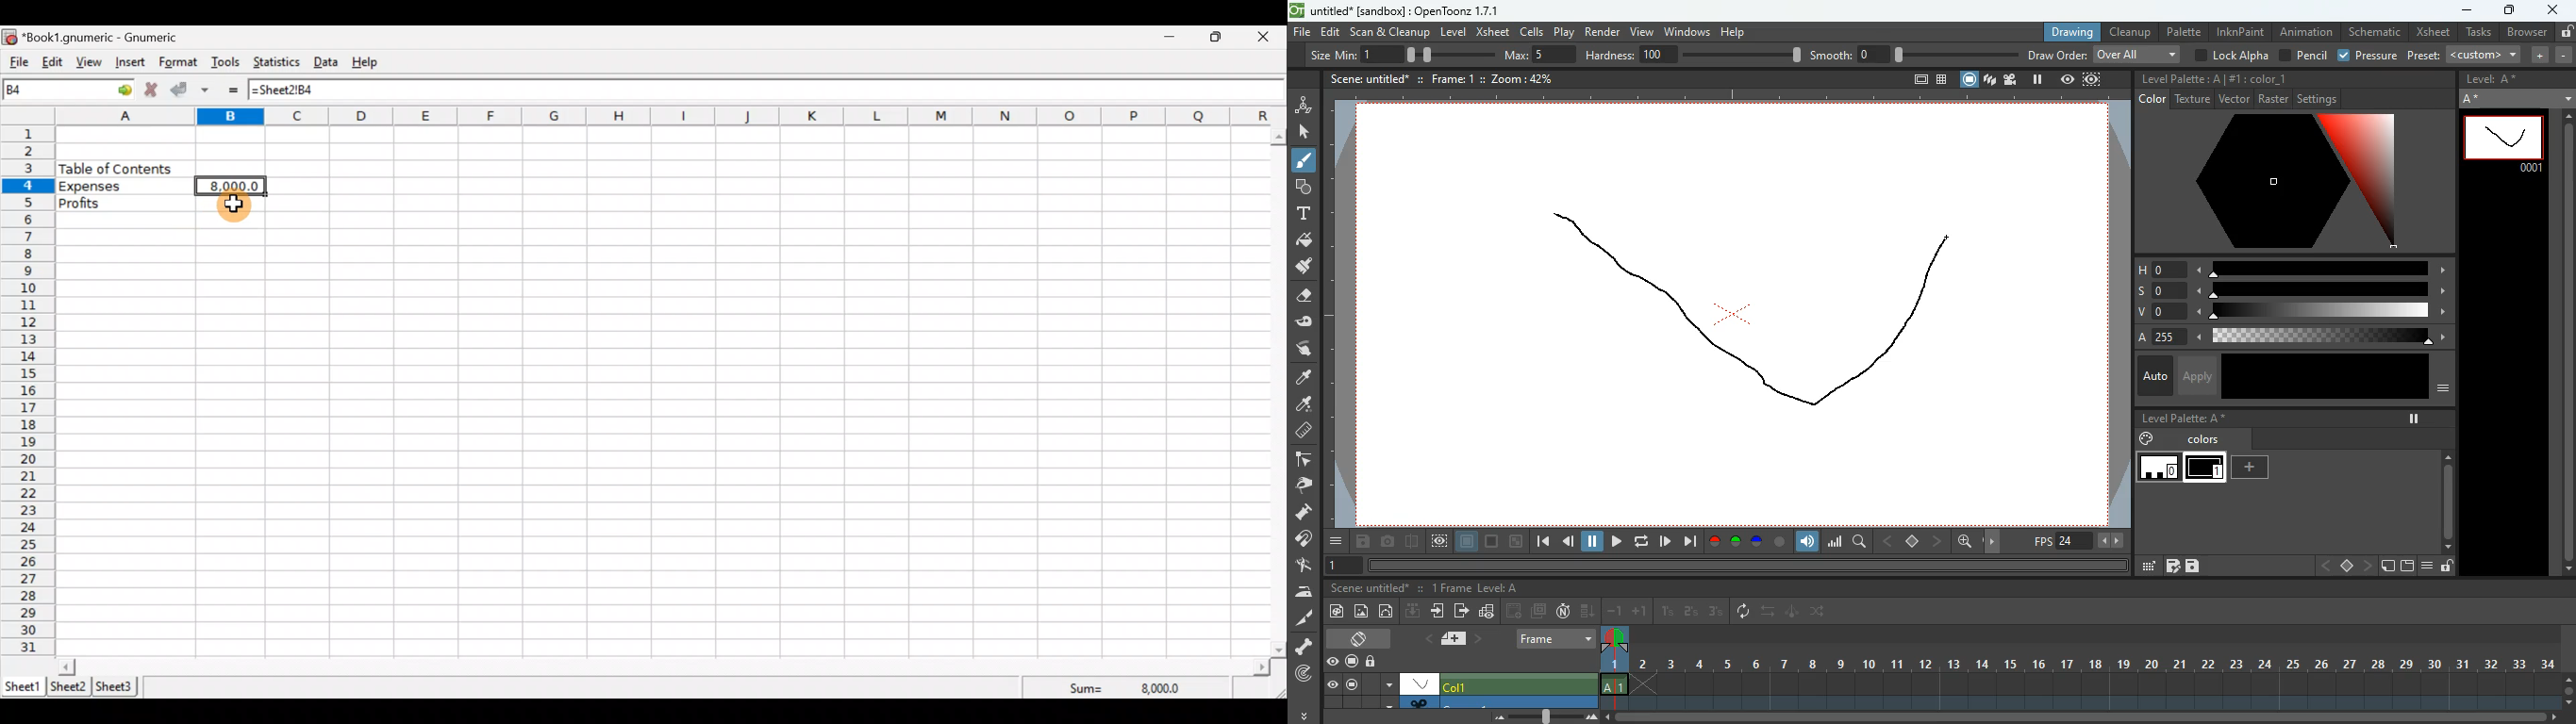 The height and width of the screenshot is (728, 2576). I want to click on Enter formula, so click(236, 90).